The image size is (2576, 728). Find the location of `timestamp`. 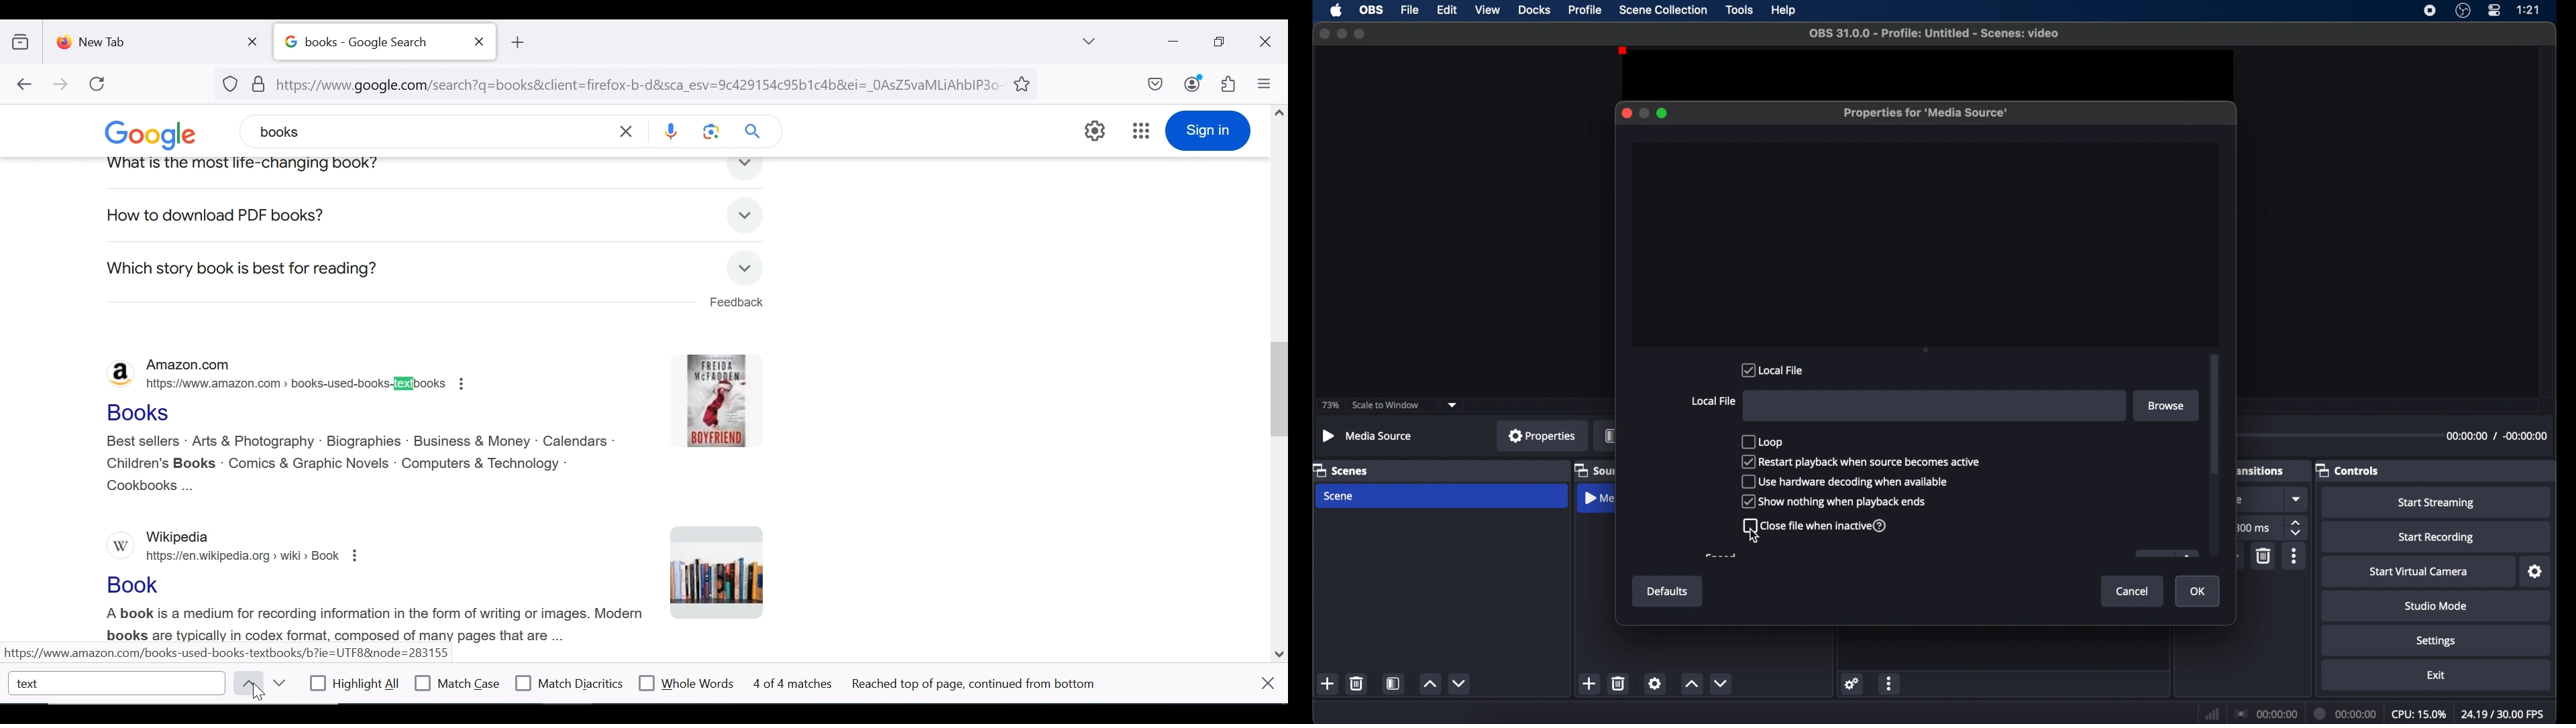

timestamp is located at coordinates (2500, 436).